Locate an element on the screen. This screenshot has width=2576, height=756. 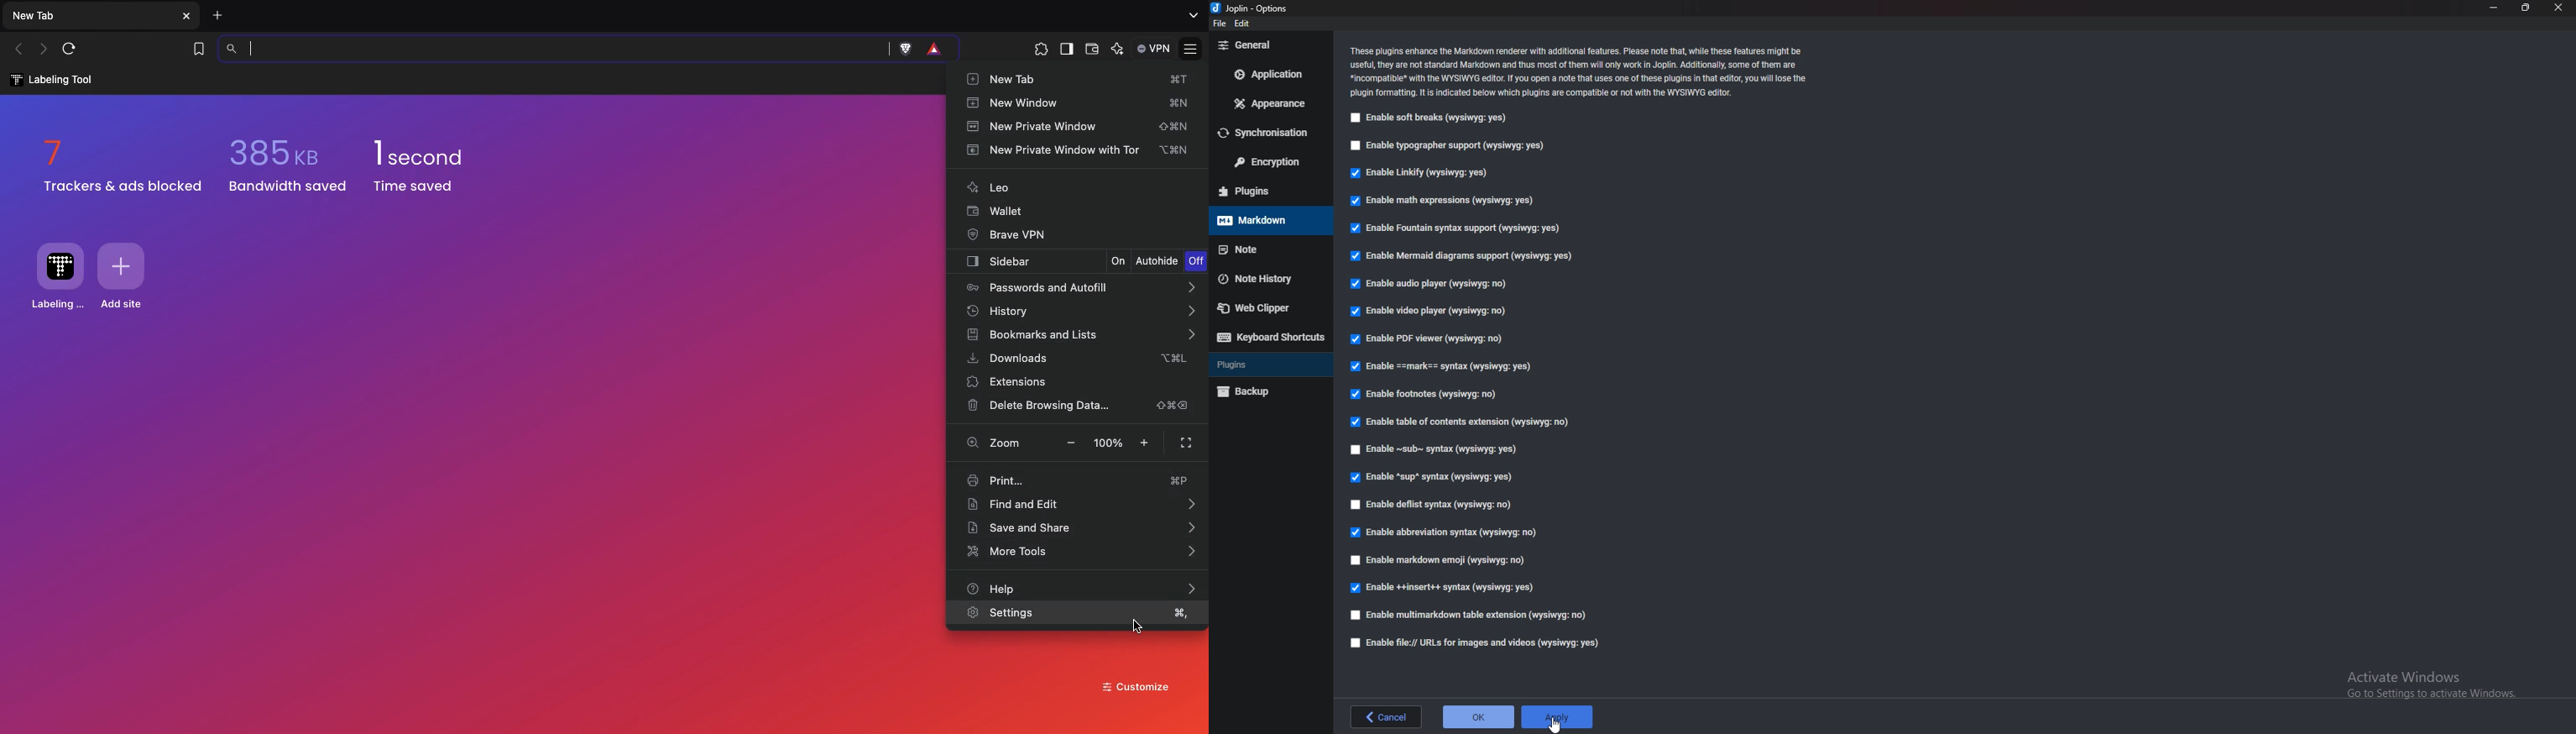
Enable sub syntax is located at coordinates (1437, 448).